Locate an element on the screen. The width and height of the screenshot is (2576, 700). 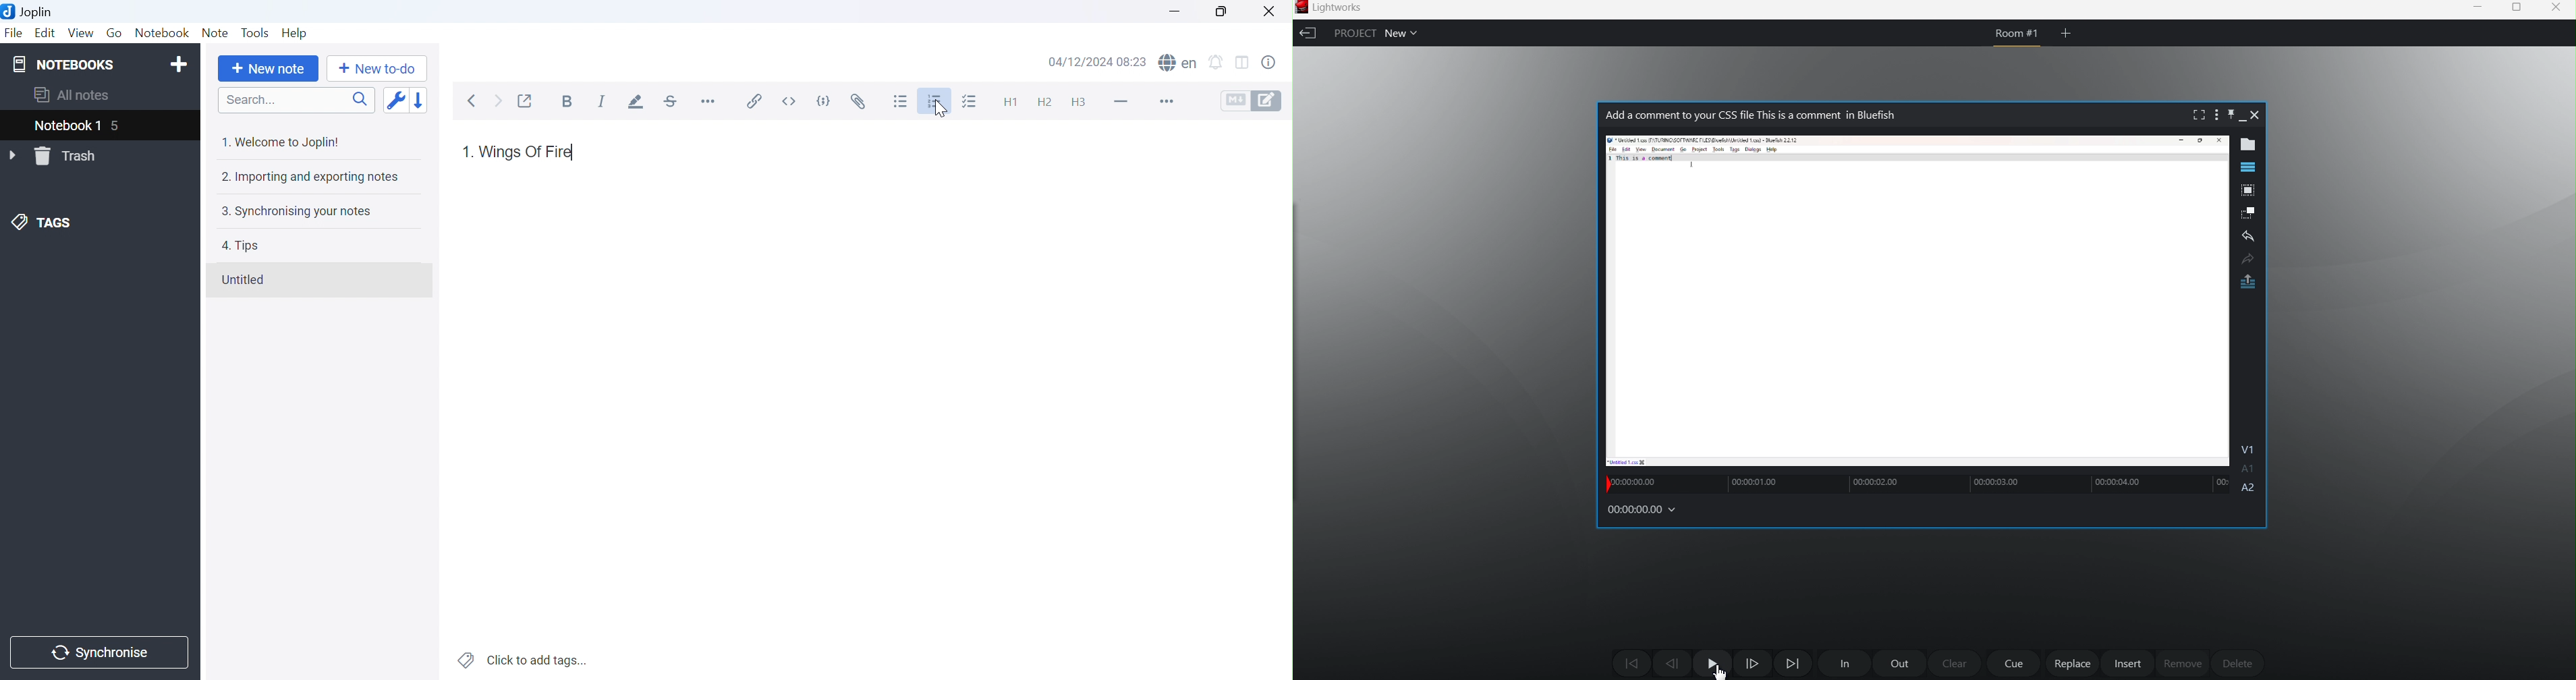
1. Welcome to Joplin! is located at coordinates (279, 142).